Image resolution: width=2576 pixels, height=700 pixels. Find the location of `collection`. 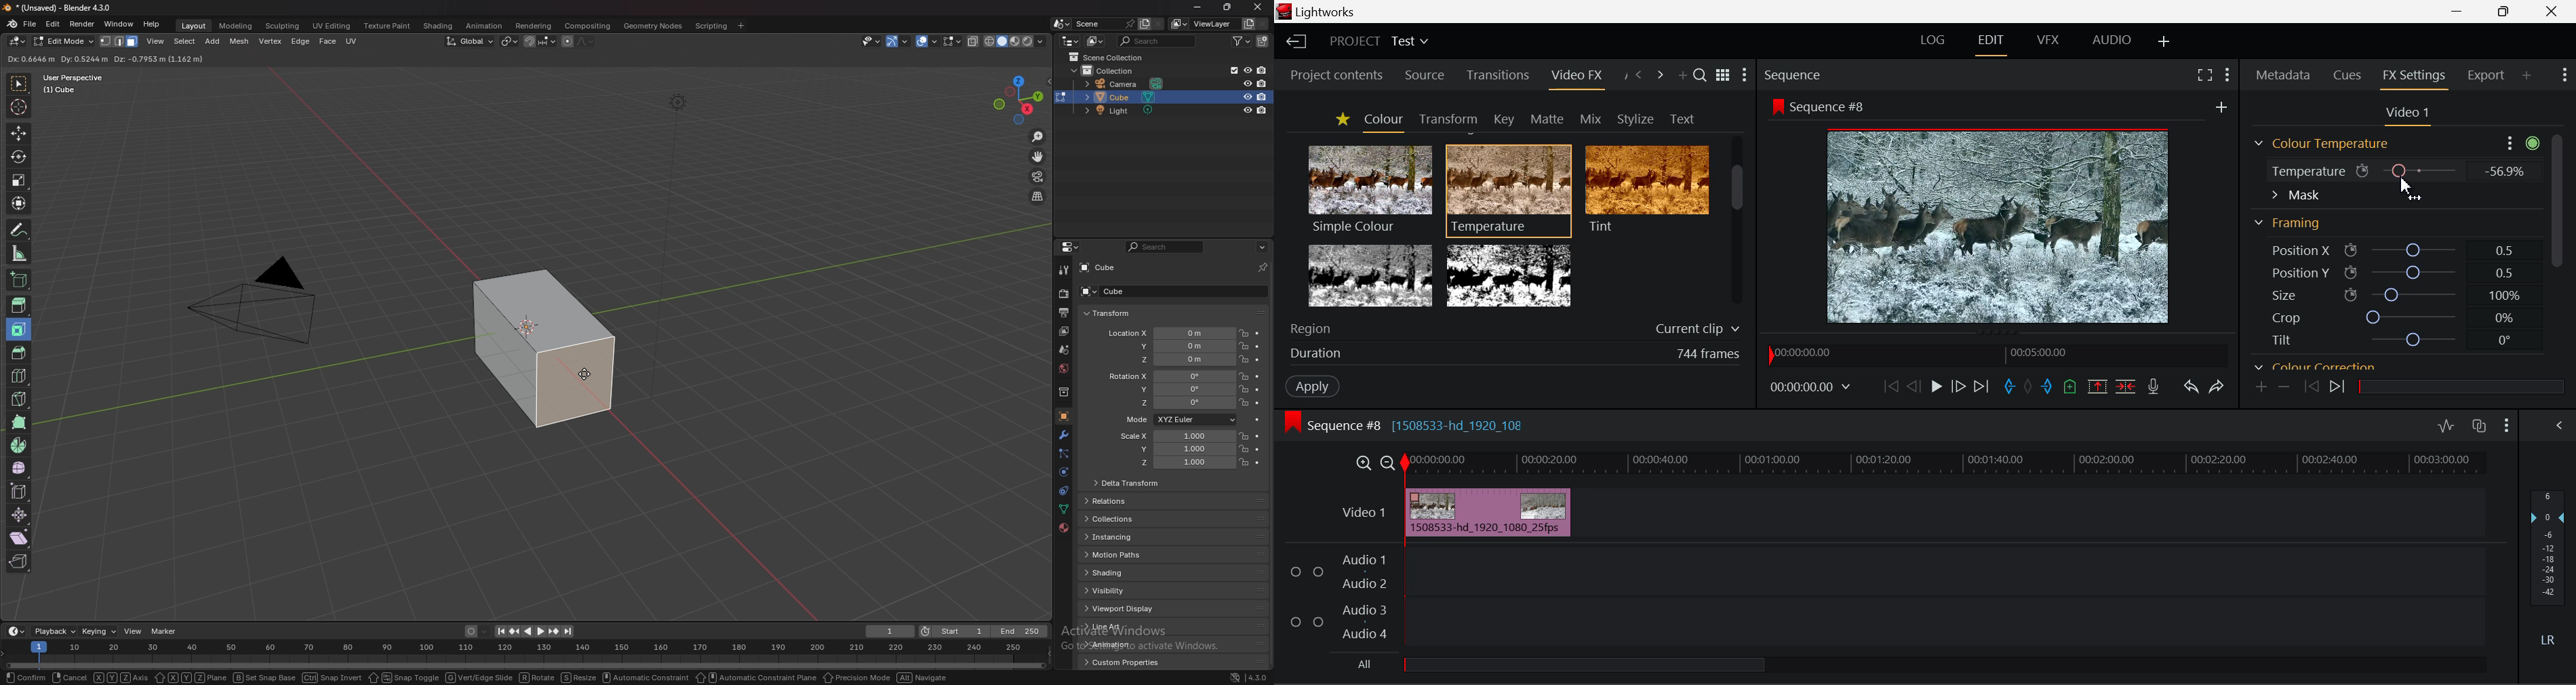

collection is located at coordinates (1114, 71).